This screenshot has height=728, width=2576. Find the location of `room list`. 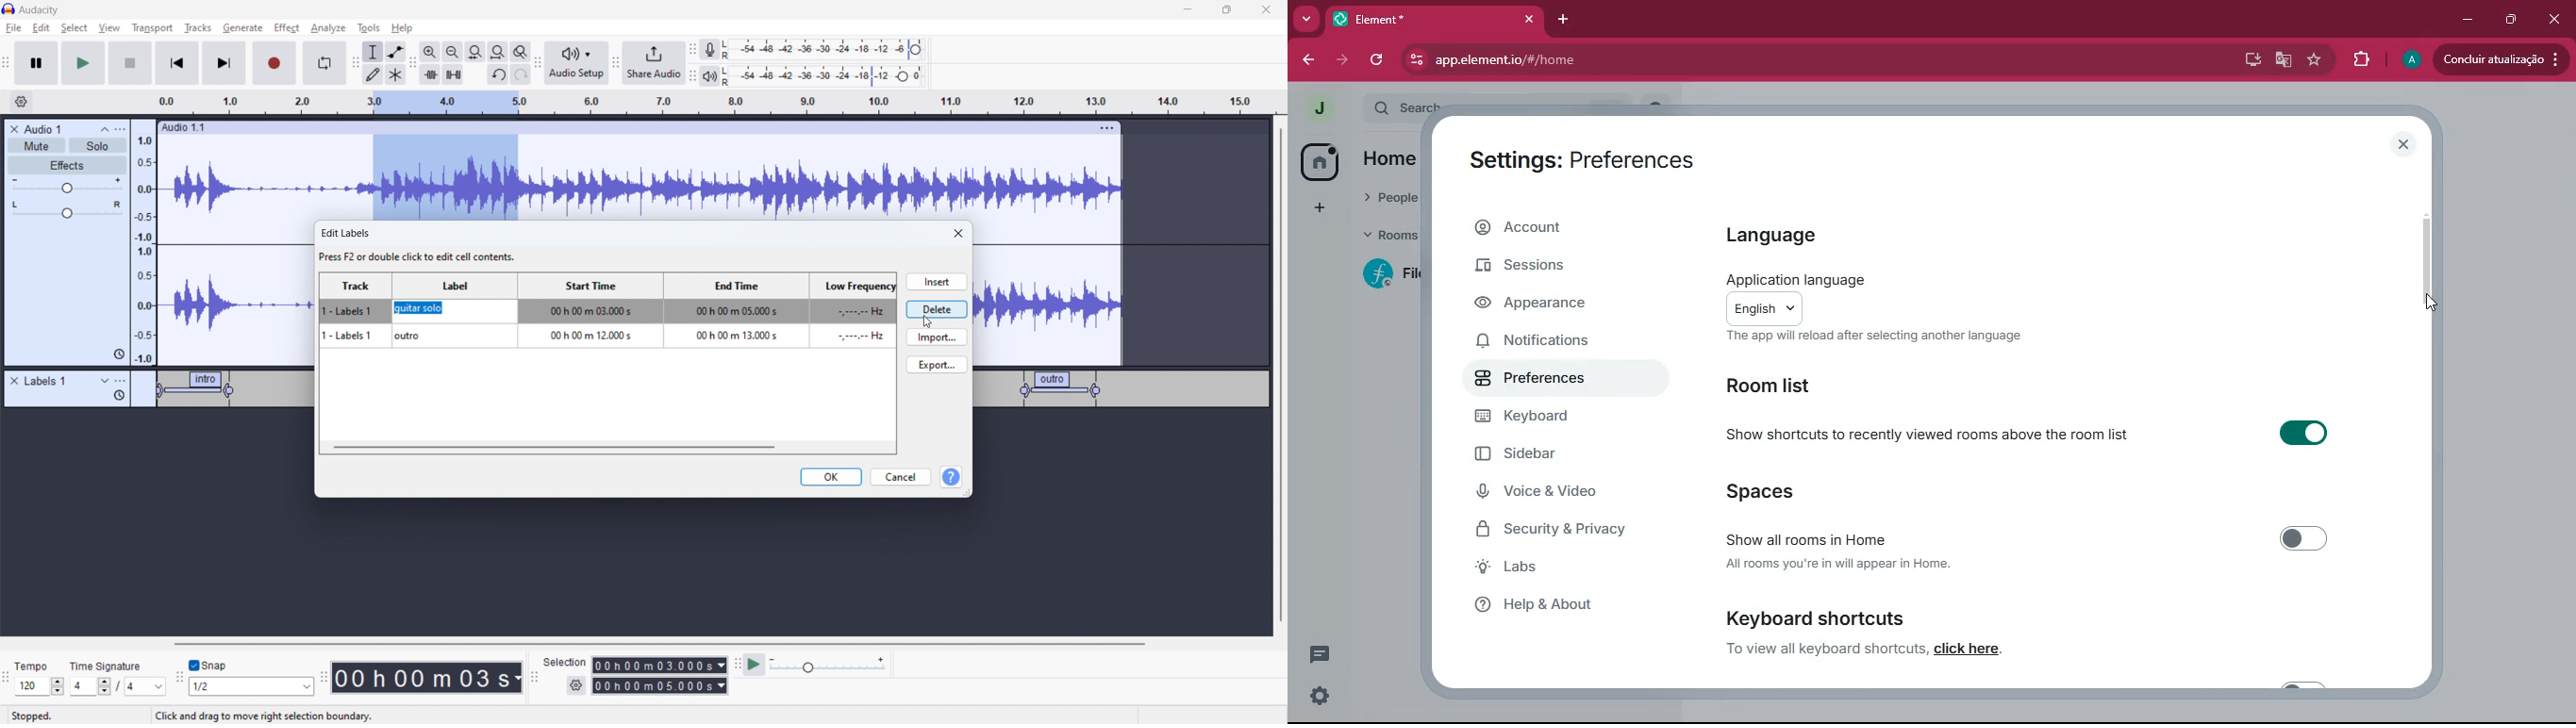

room list is located at coordinates (1782, 387).